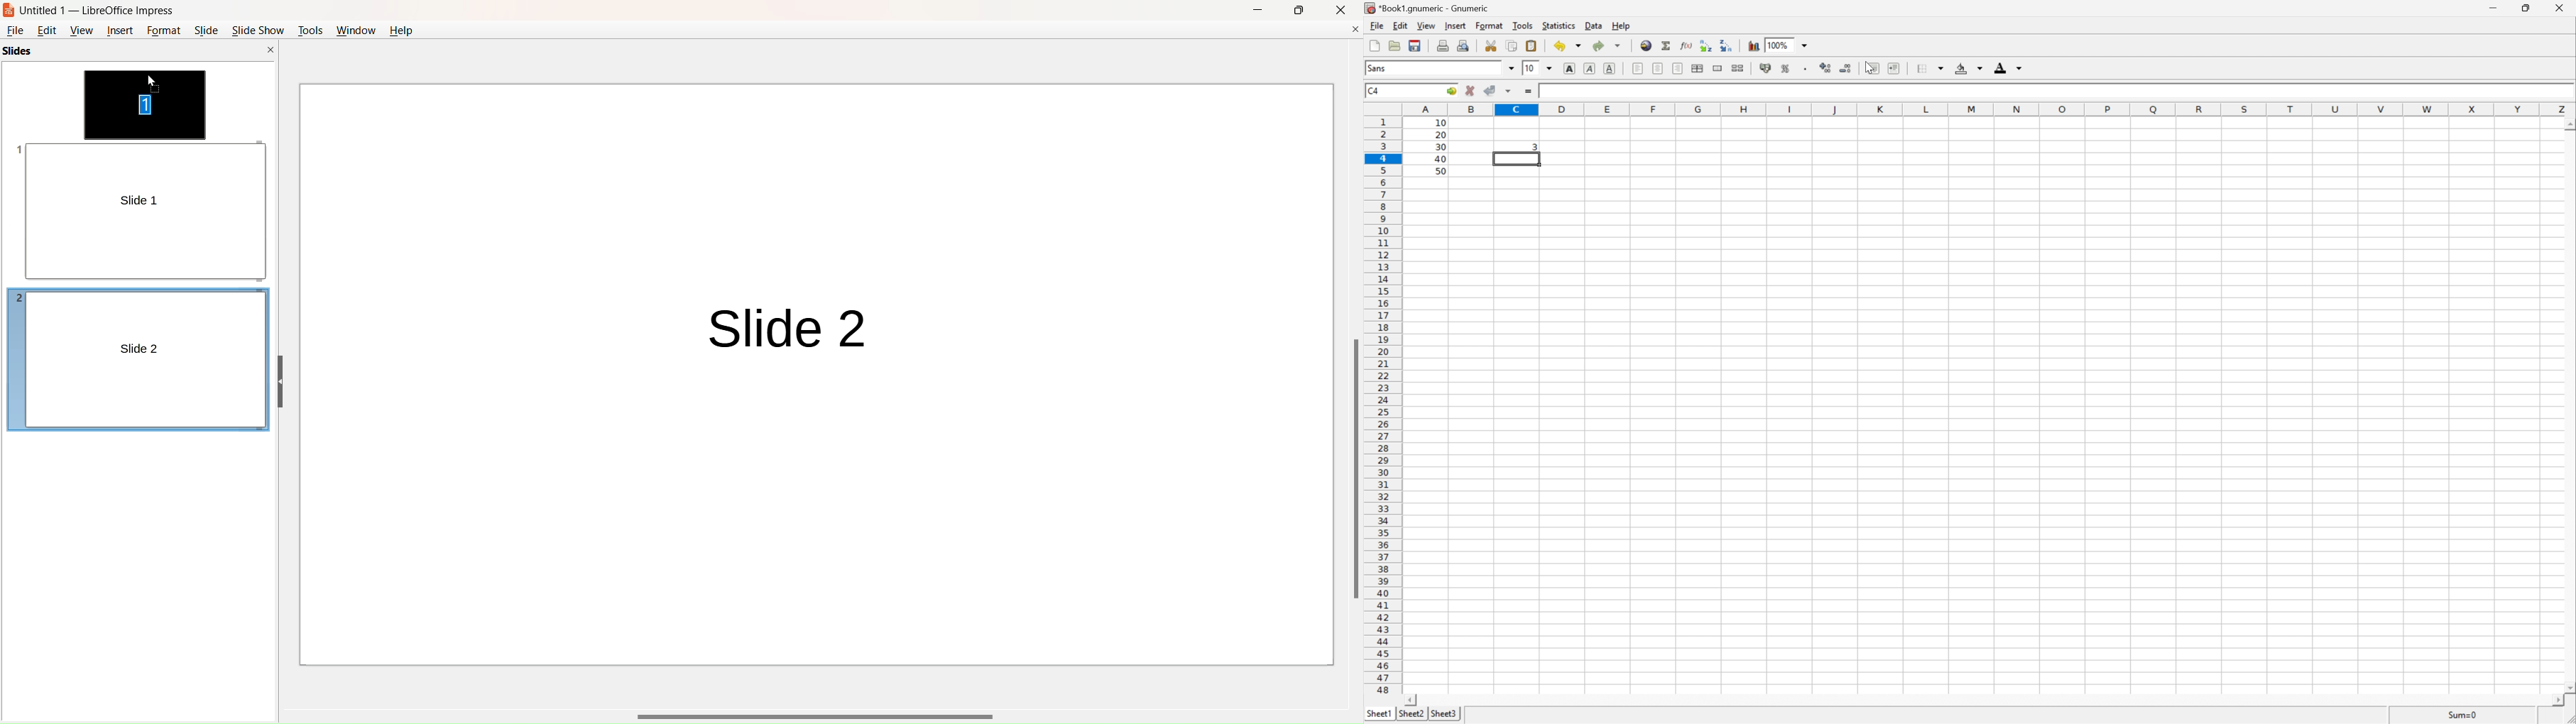  What do you see at coordinates (1582, 91) in the screenshot?
I see `=MATCH(30, A1:A5,0)` at bounding box center [1582, 91].